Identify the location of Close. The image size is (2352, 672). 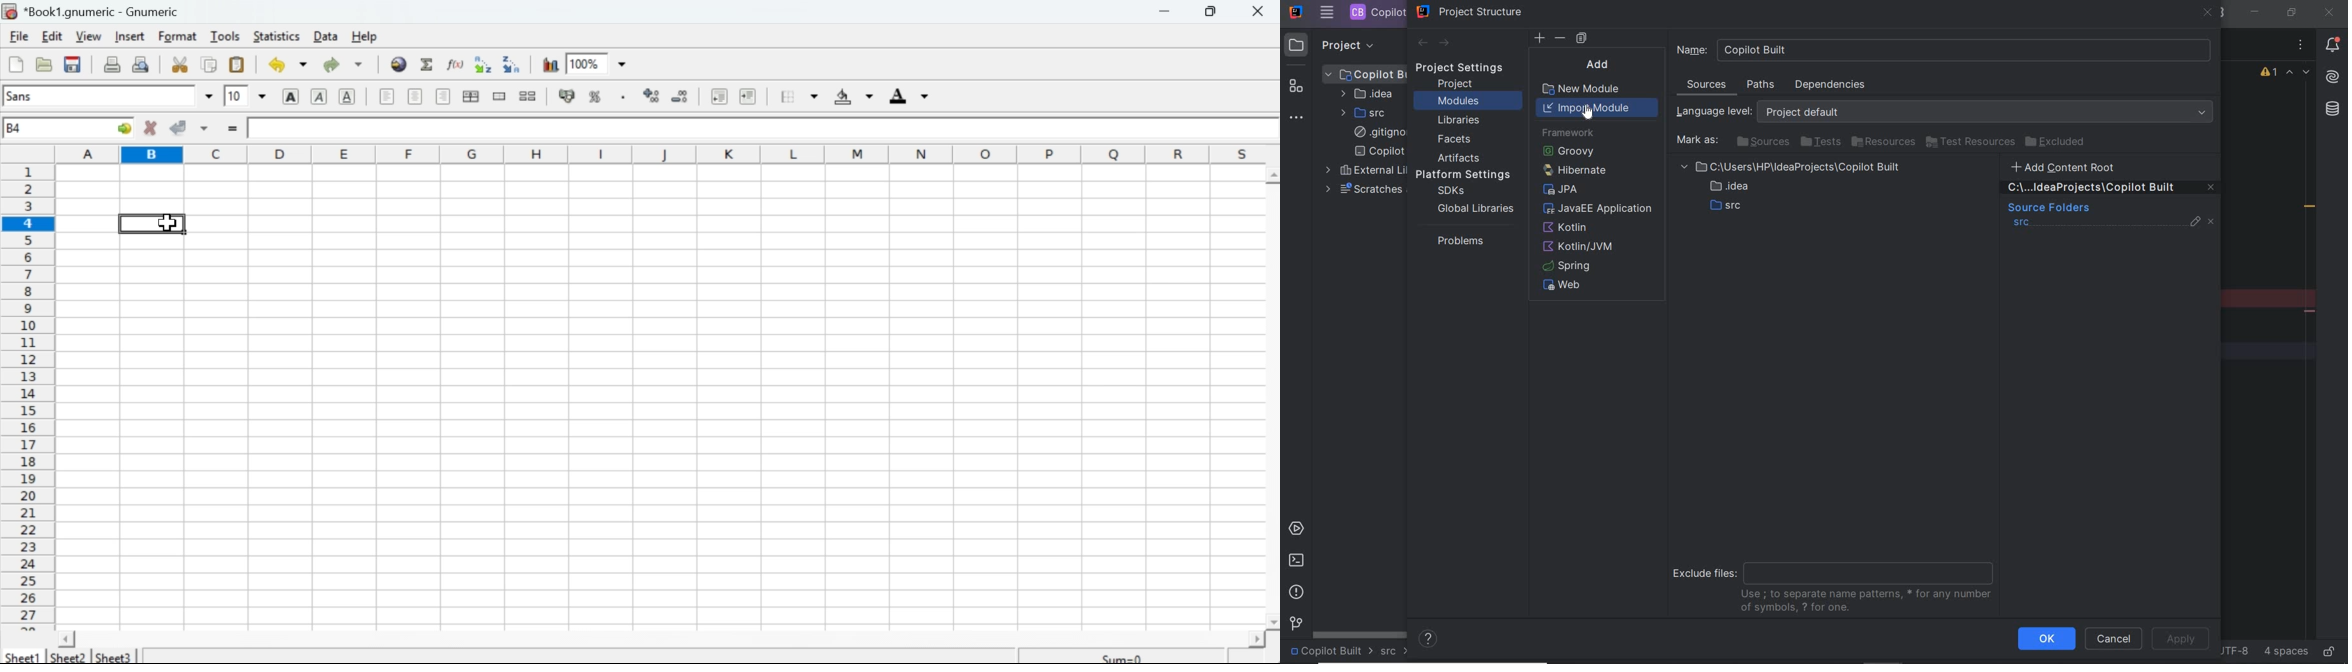
(1261, 12).